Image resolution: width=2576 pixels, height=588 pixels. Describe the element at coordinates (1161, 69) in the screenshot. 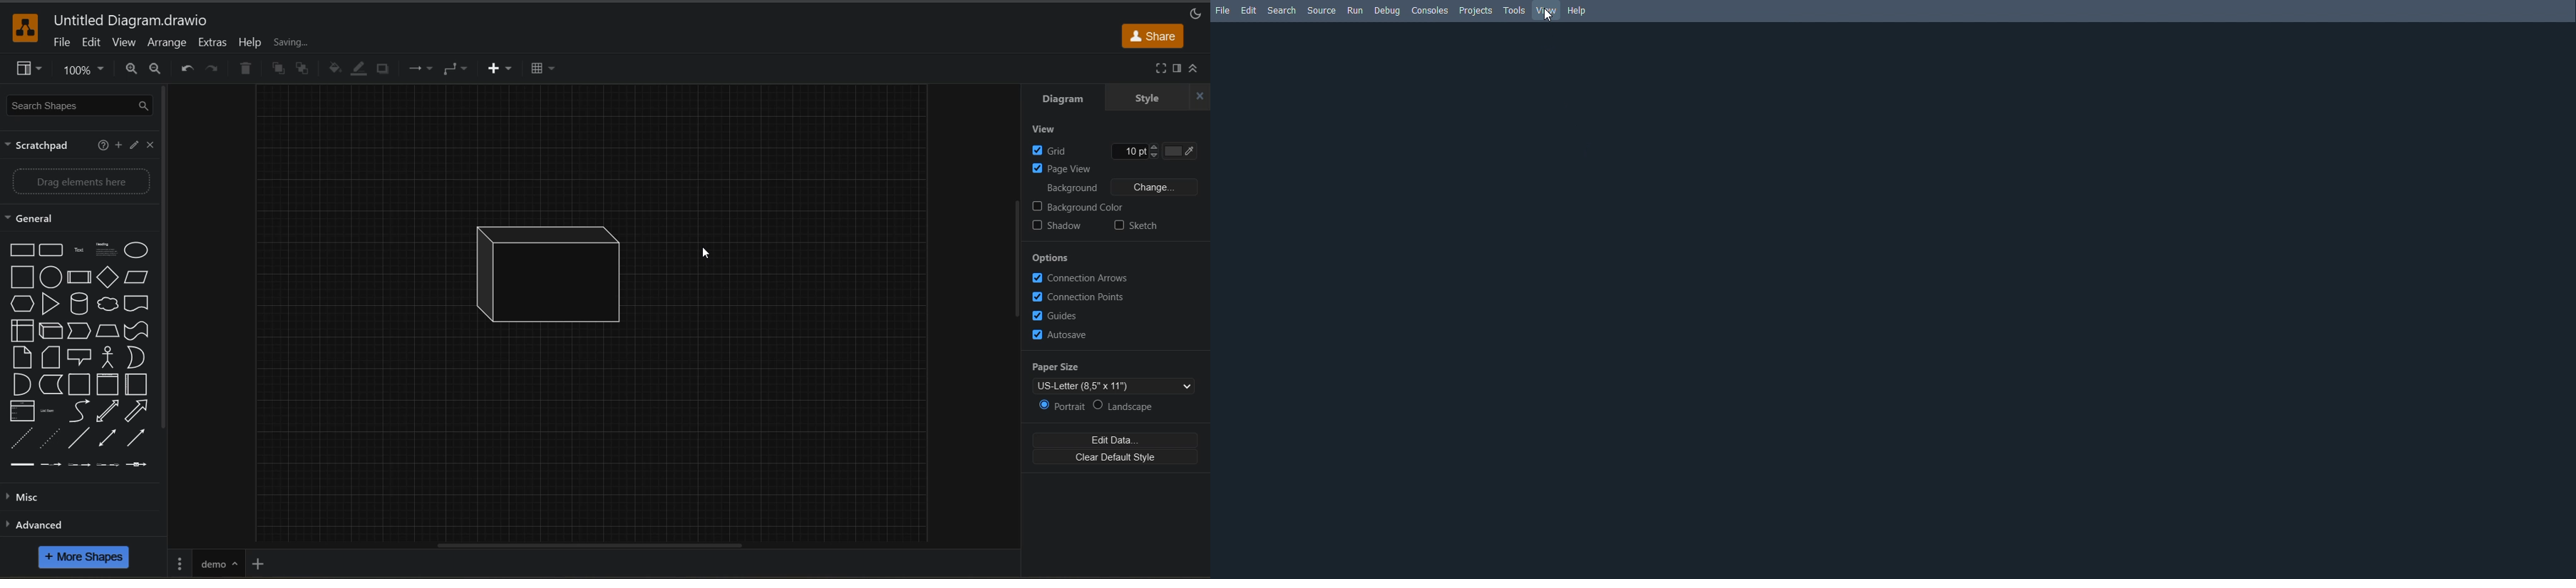

I see `fullscreen` at that location.